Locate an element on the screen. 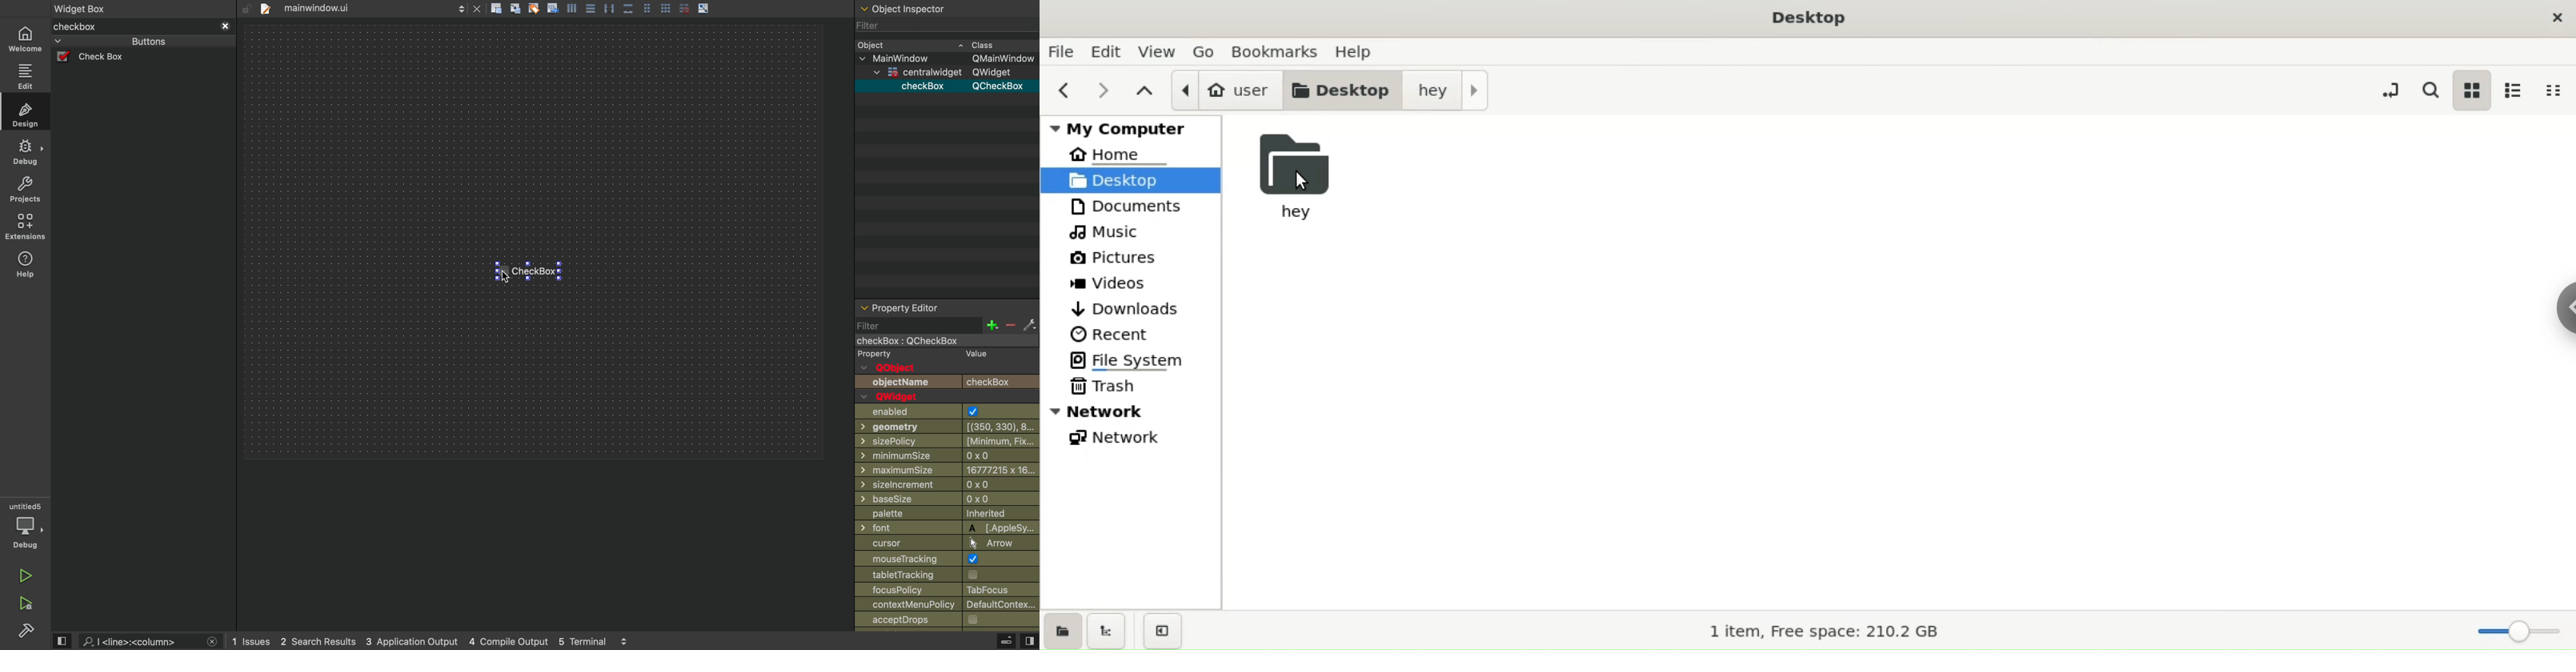 This screenshot has height=672, width=2576. settings is located at coordinates (1030, 326).